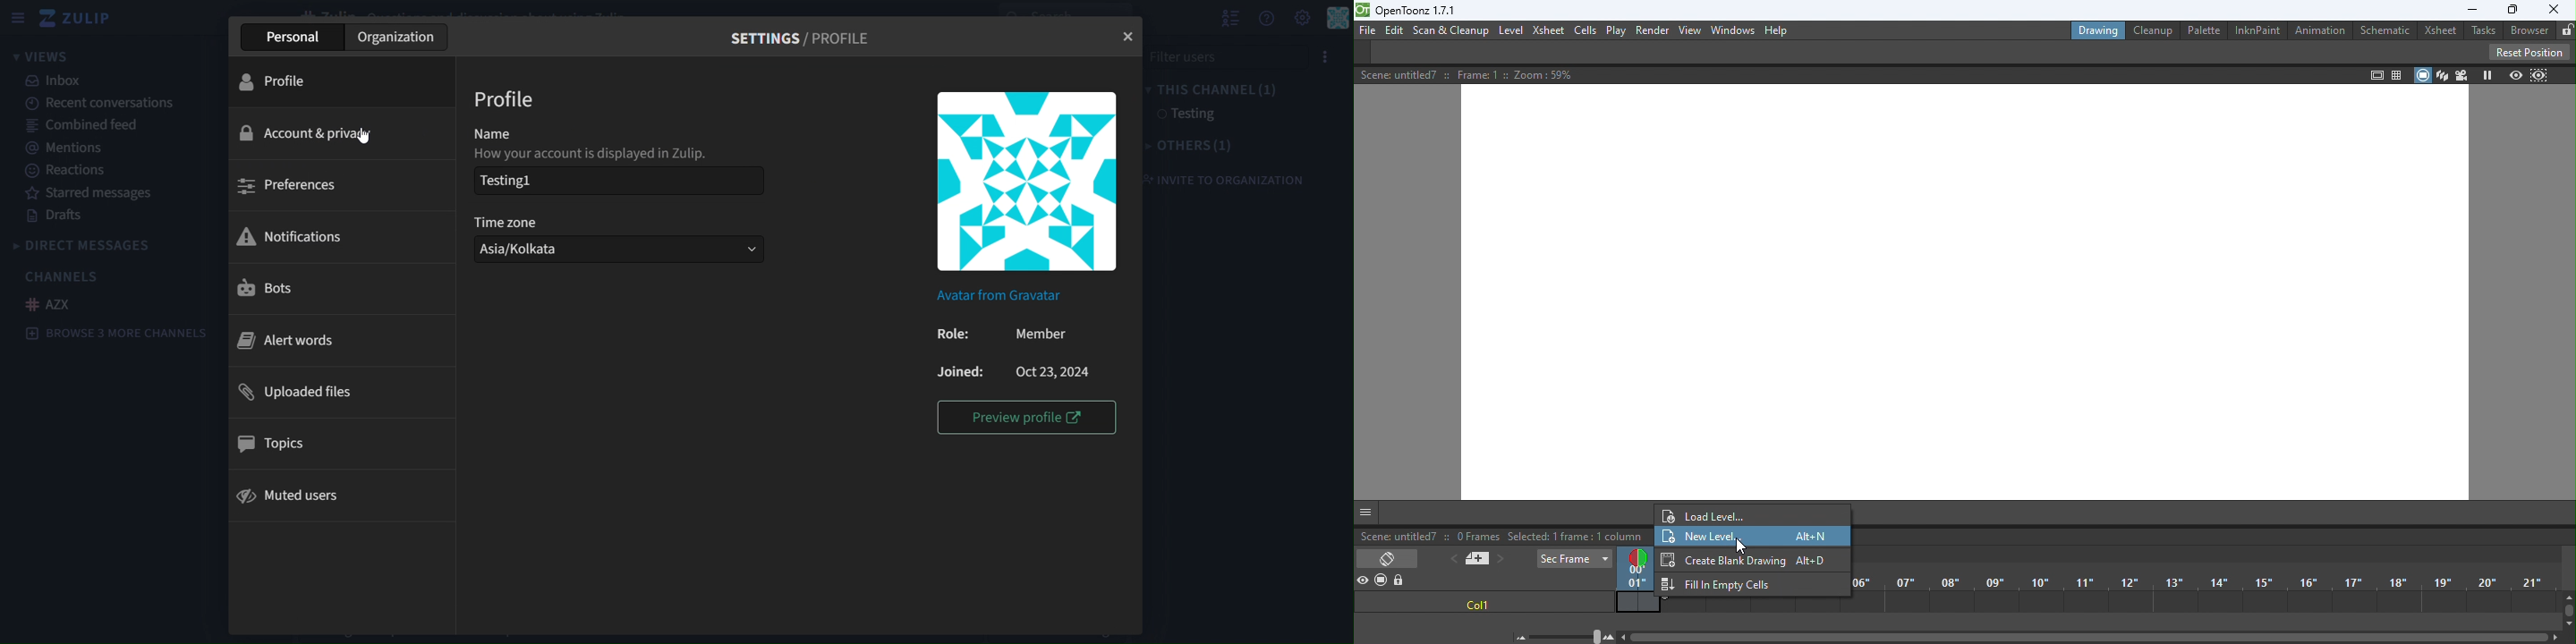  Describe the element at coordinates (529, 179) in the screenshot. I see `testing1` at that location.